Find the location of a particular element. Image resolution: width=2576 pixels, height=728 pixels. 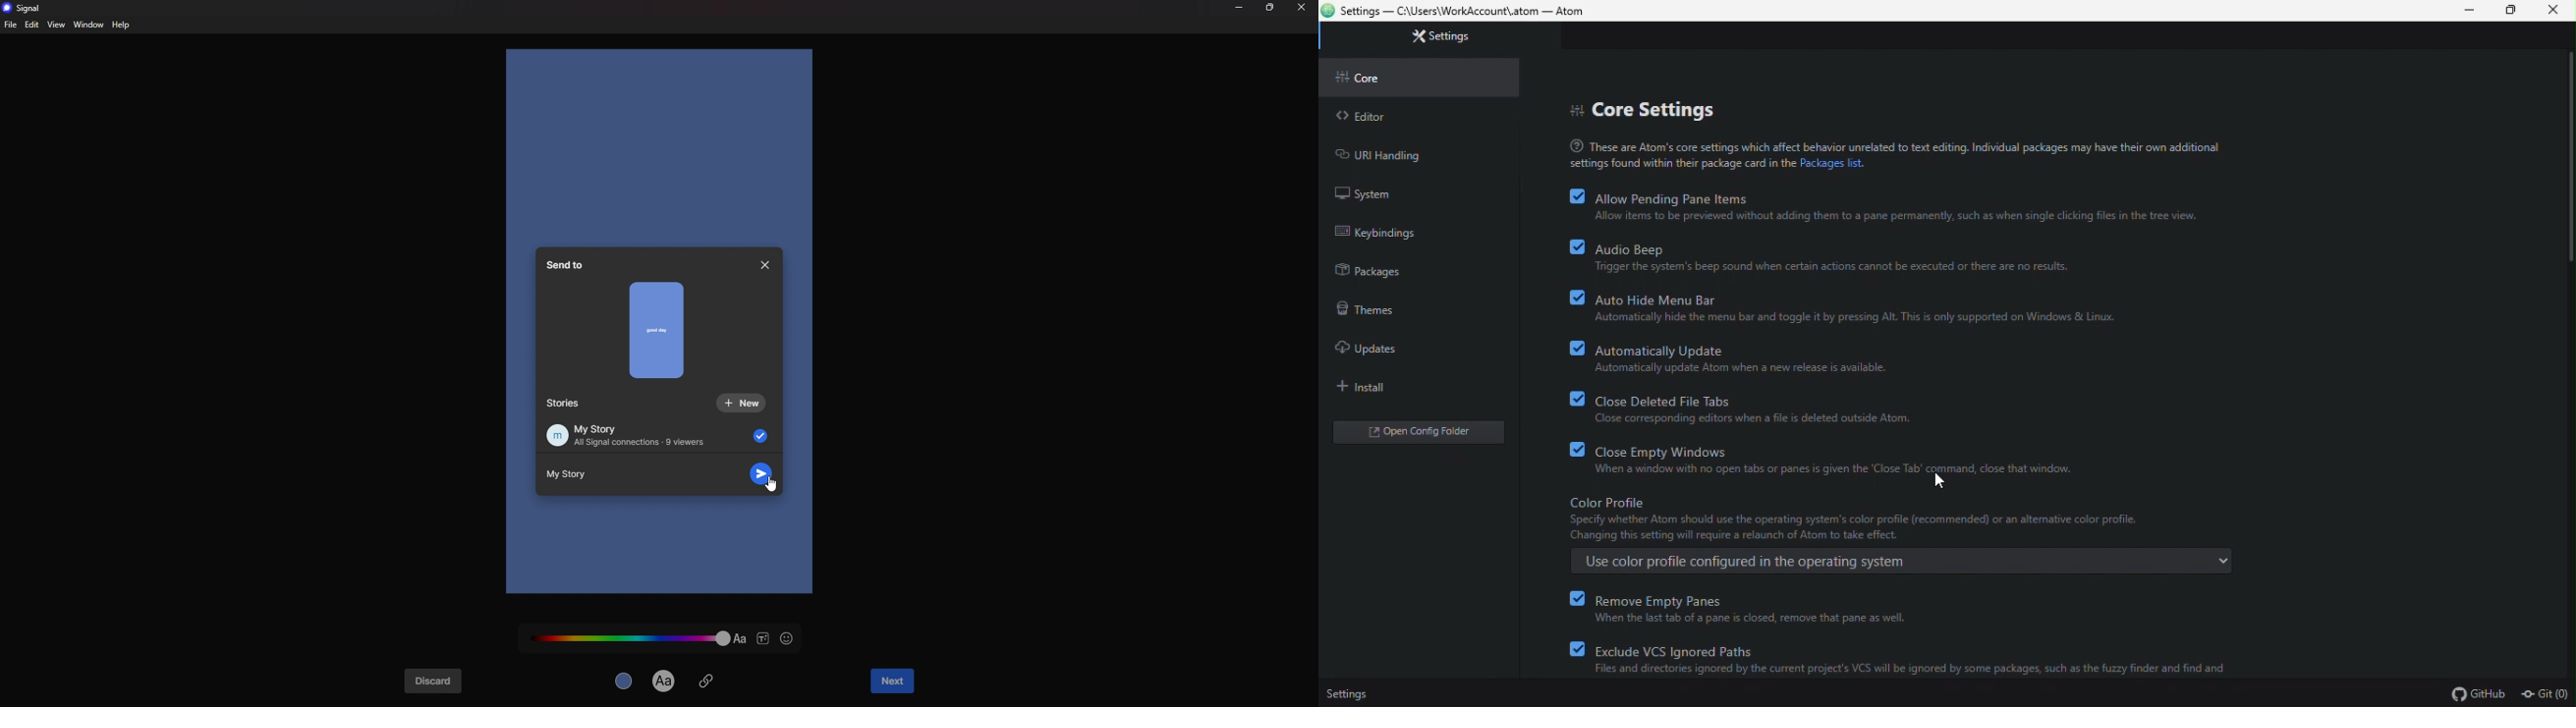

install is located at coordinates (1369, 387).